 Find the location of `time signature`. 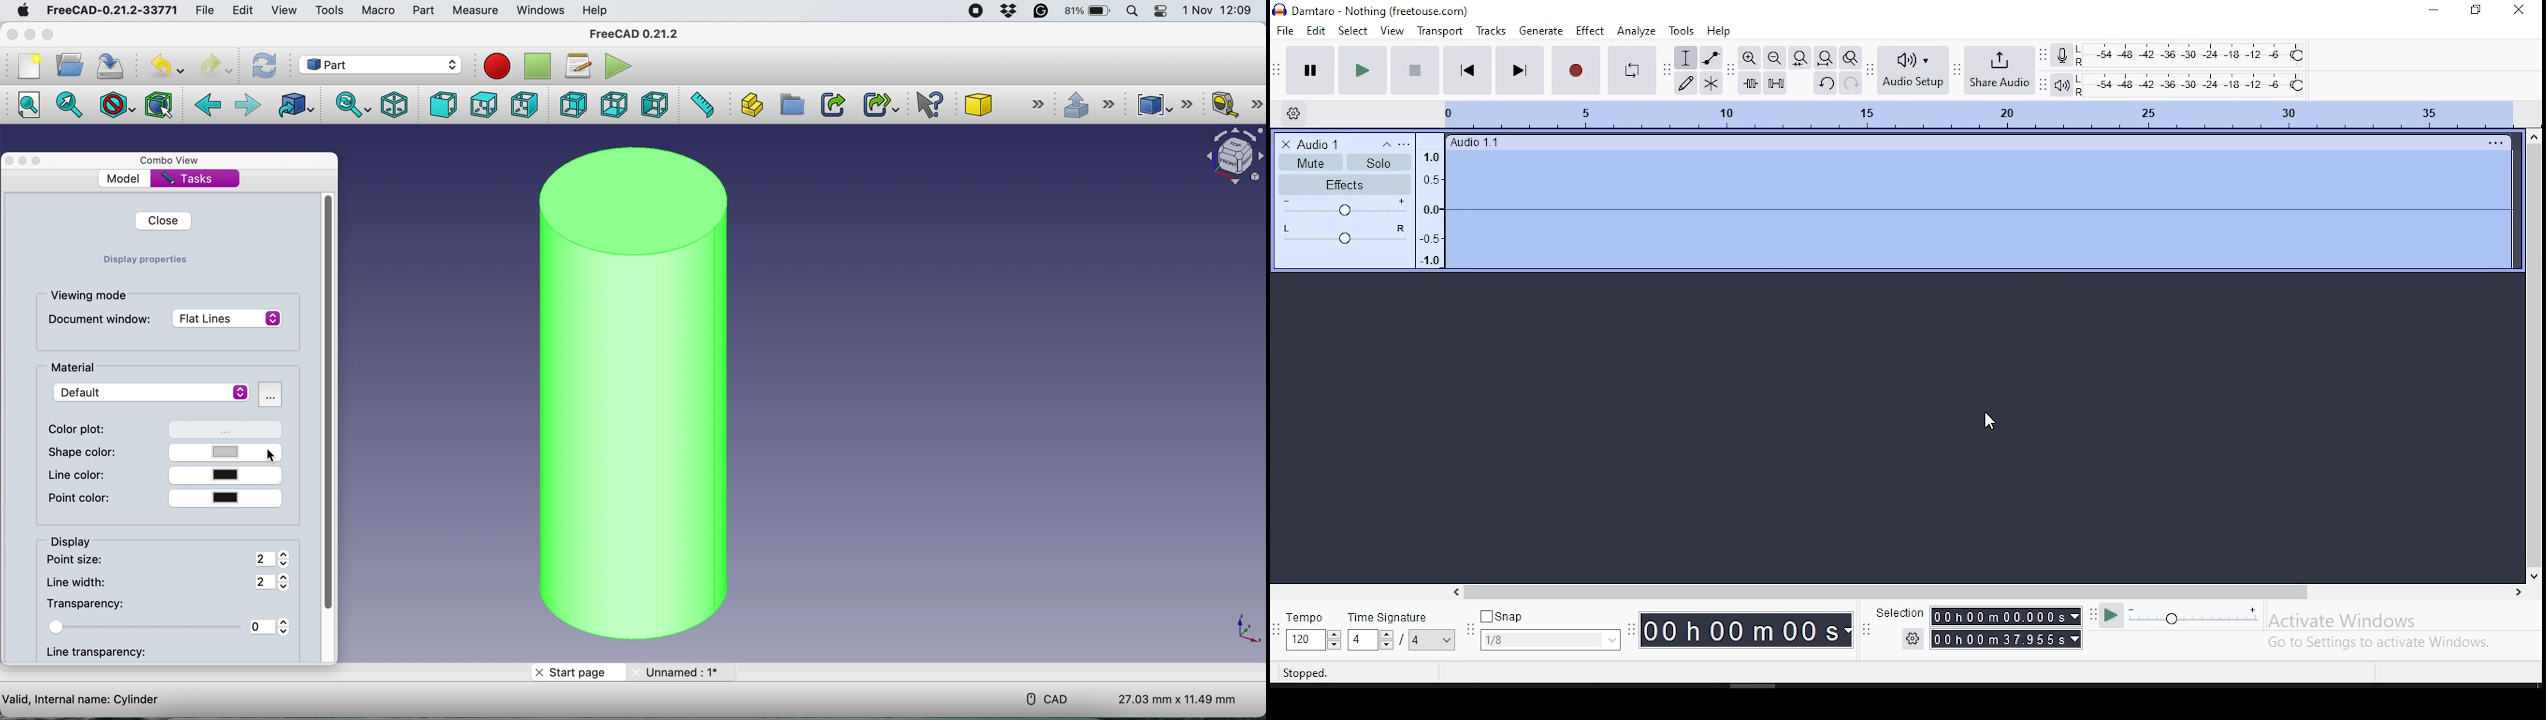

time signature is located at coordinates (1400, 630).